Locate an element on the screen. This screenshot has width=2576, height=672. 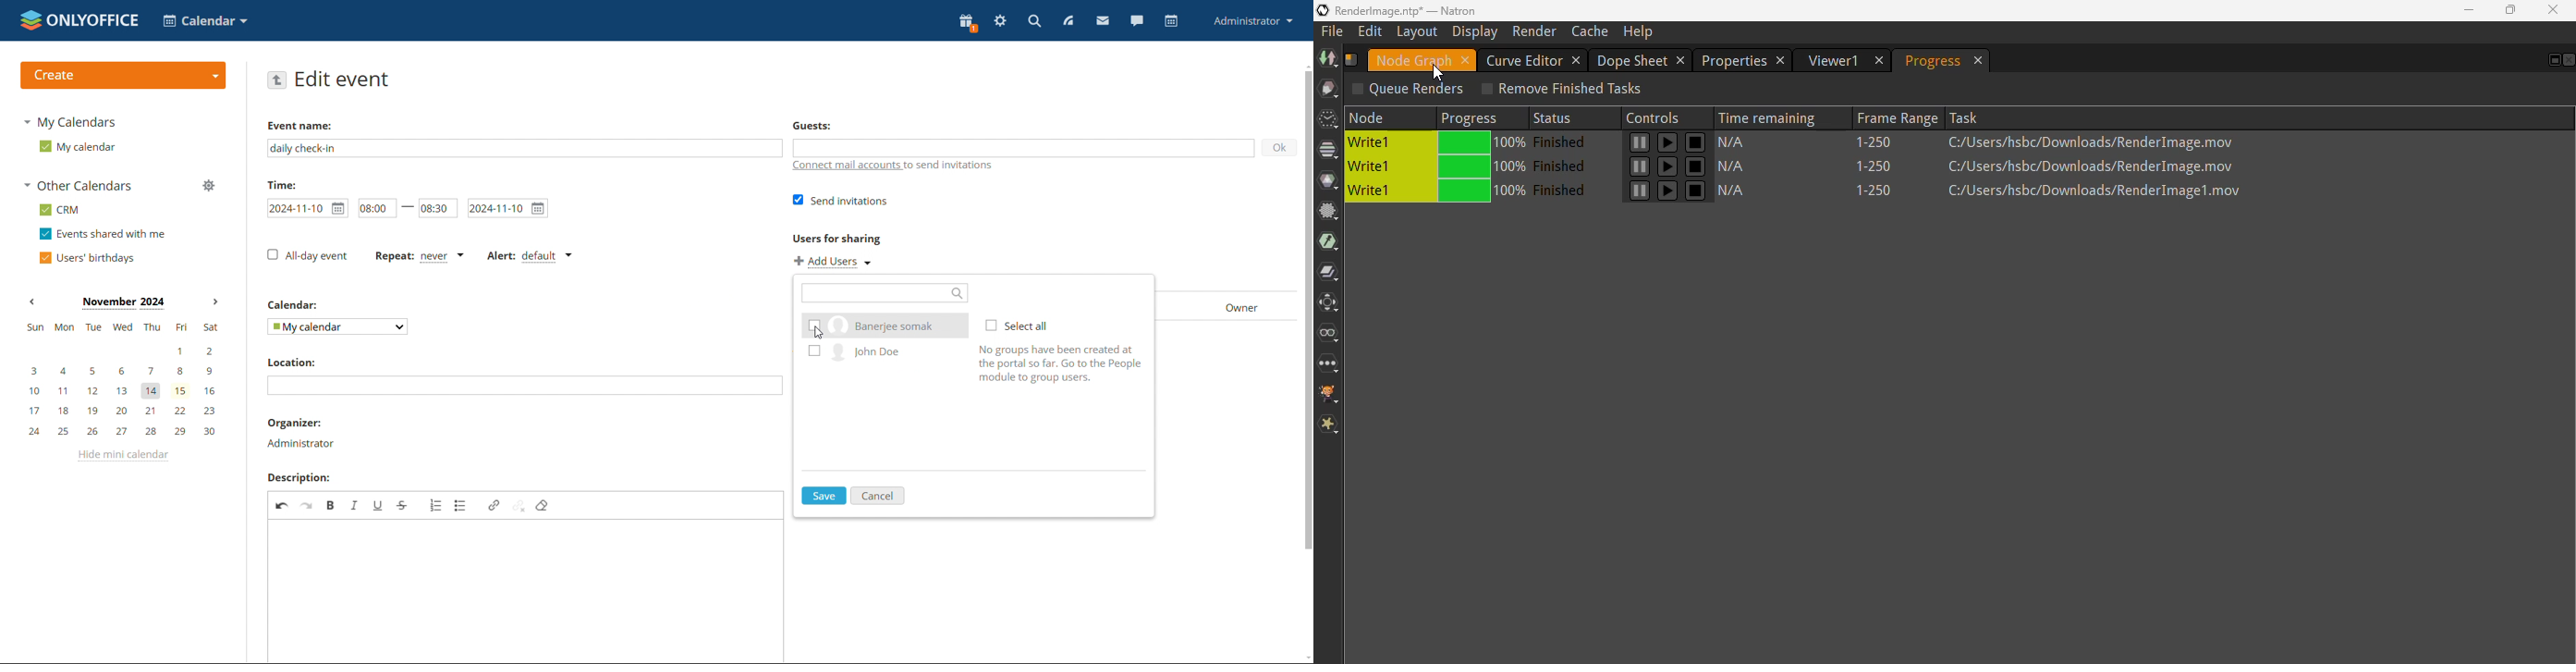
user 2 is located at coordinates (883, 355).